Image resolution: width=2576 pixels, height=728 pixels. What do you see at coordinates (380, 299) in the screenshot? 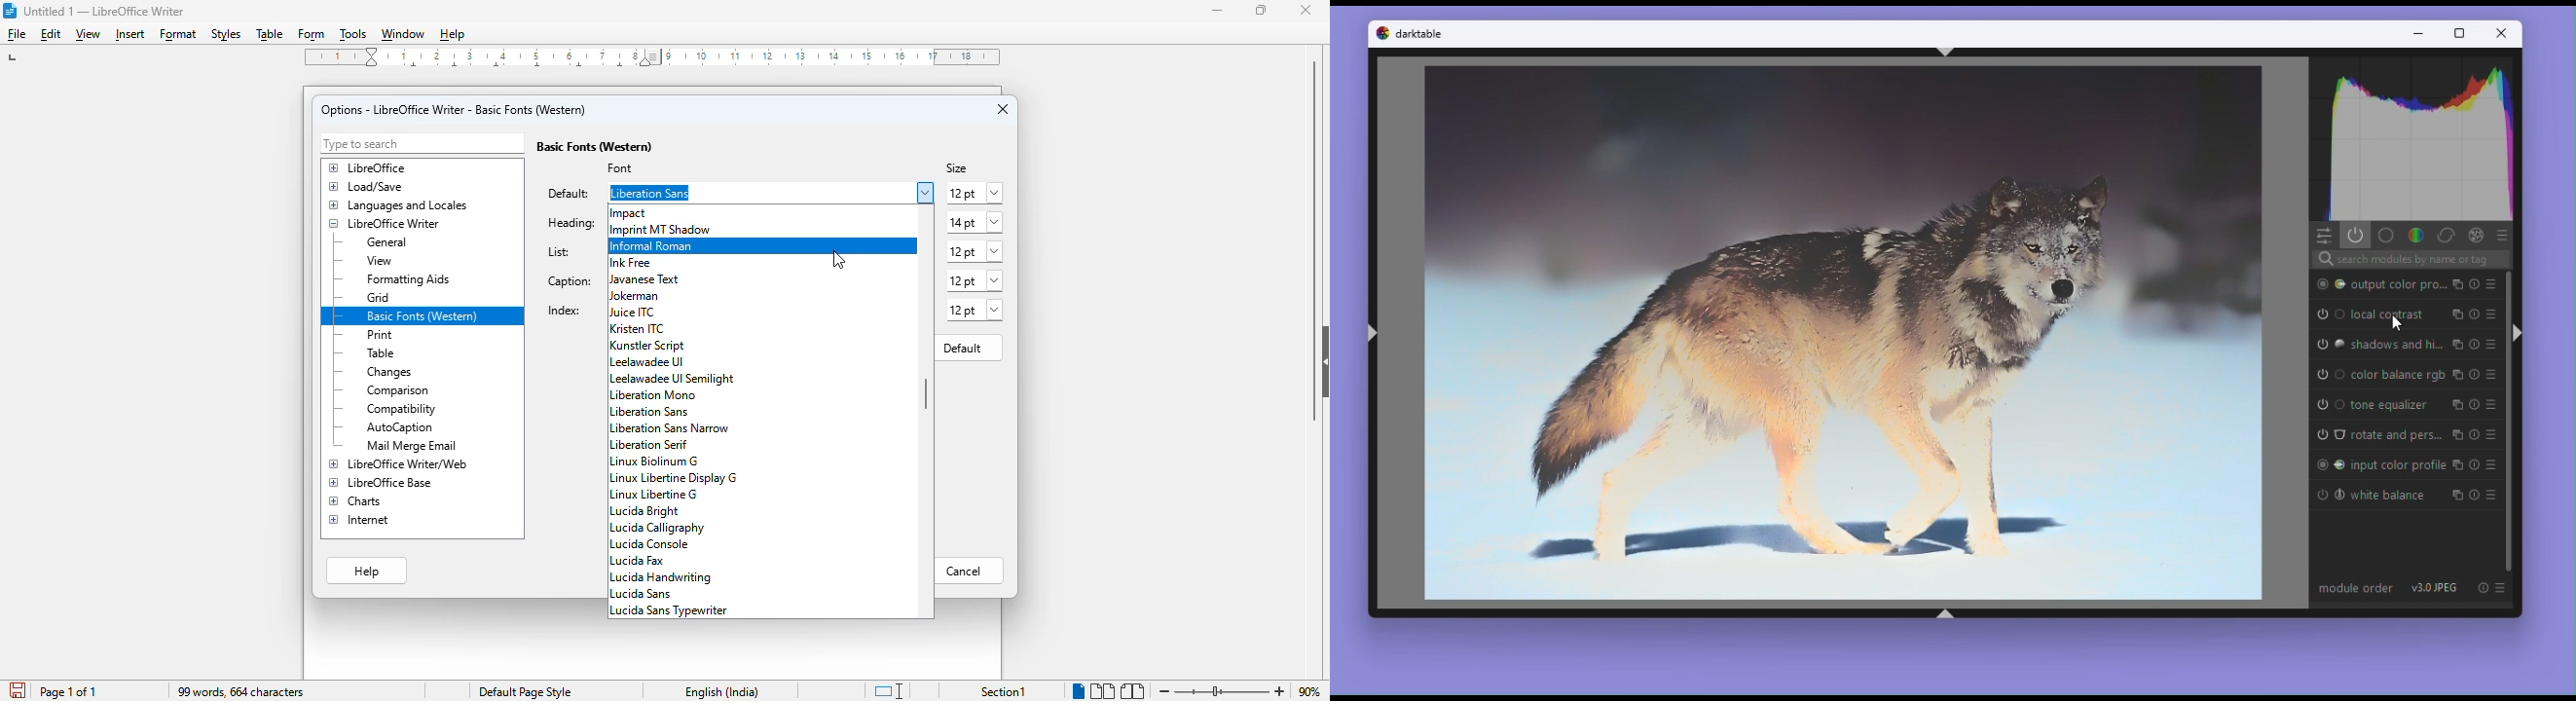
I see `grid` at bounding box center [380, 299].